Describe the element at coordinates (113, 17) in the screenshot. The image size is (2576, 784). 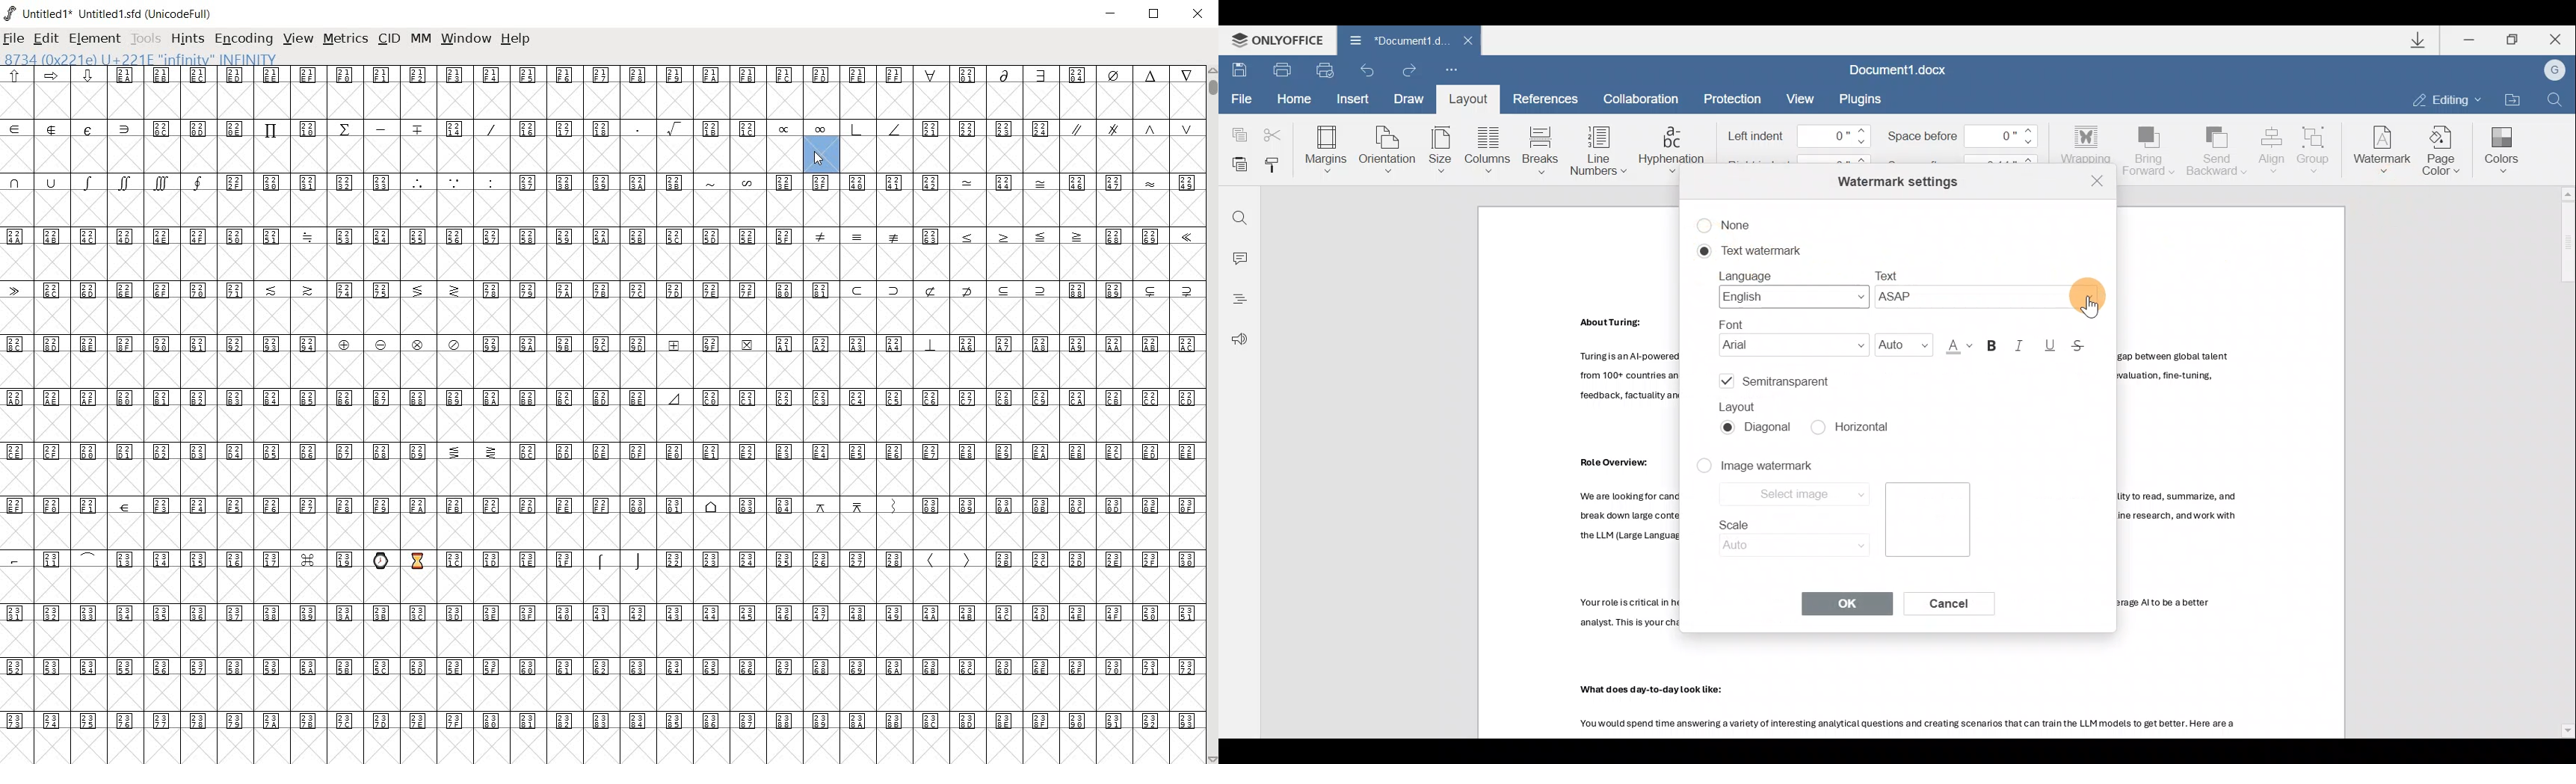
I see `Untitled1 Untitled1.sfd (UnicodeFull)` at that location.